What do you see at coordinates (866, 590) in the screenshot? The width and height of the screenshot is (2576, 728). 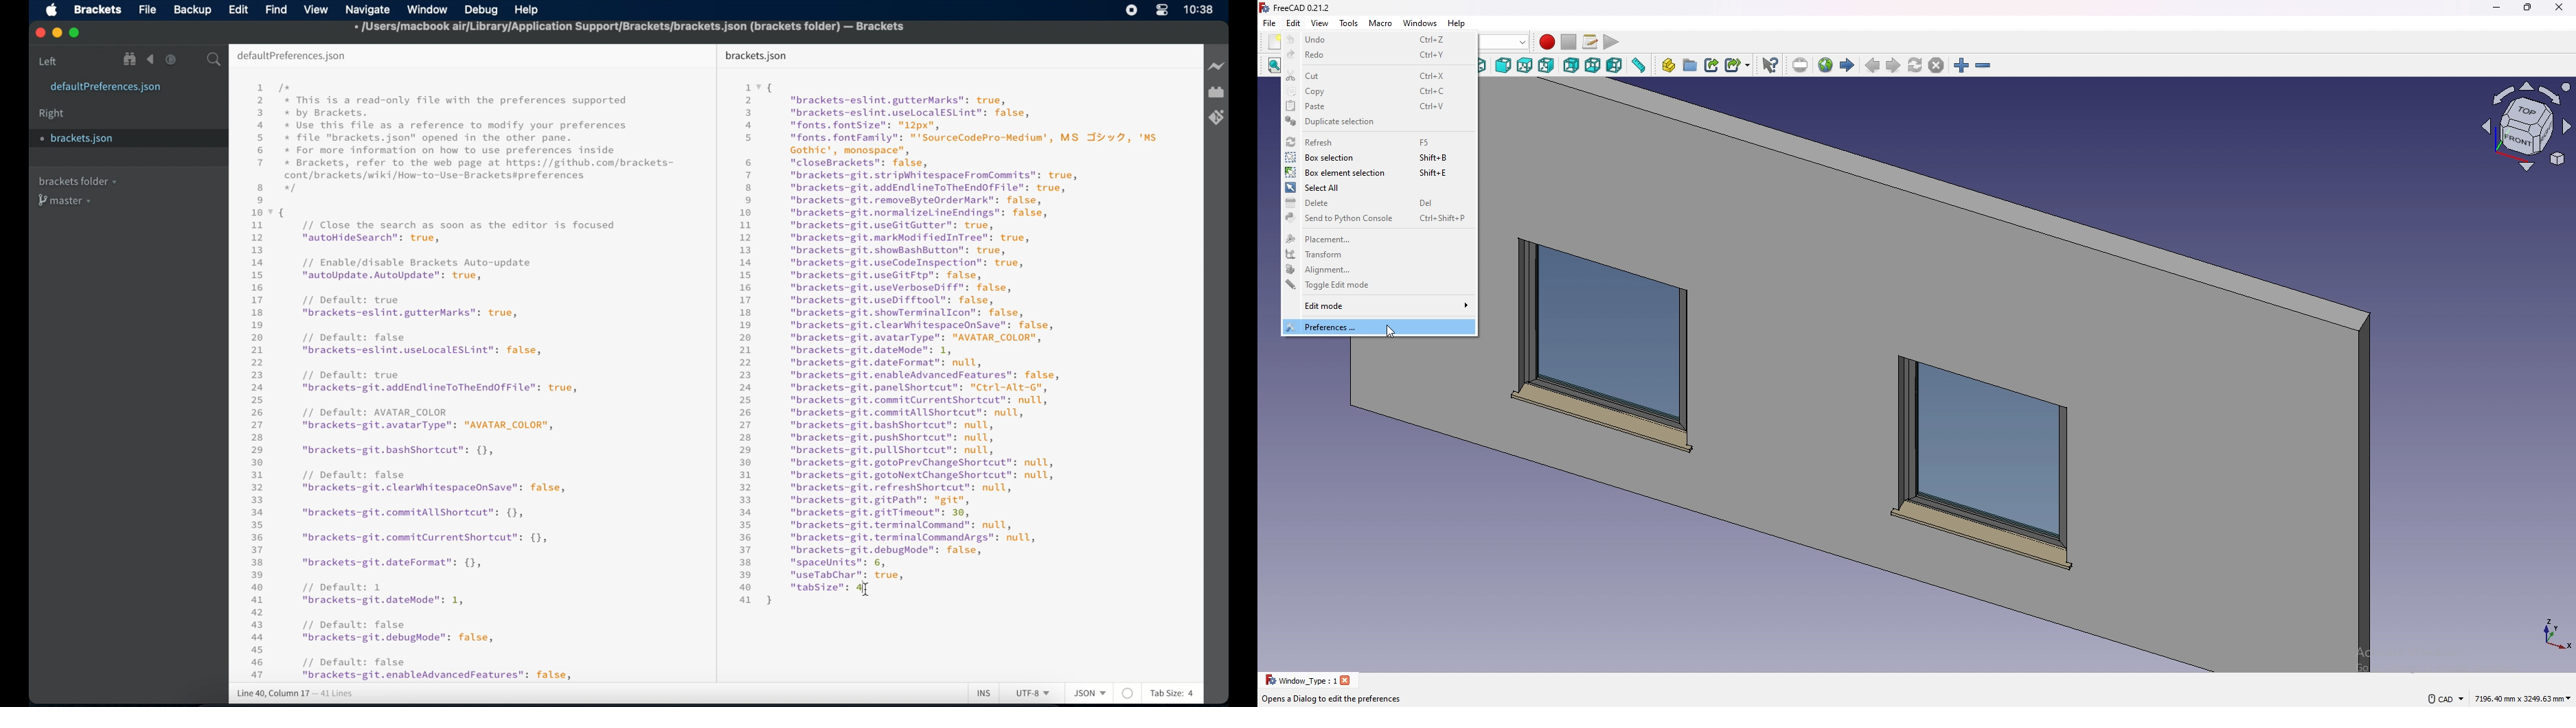 I see `I beam cursor` at bounding box center [866, 590].